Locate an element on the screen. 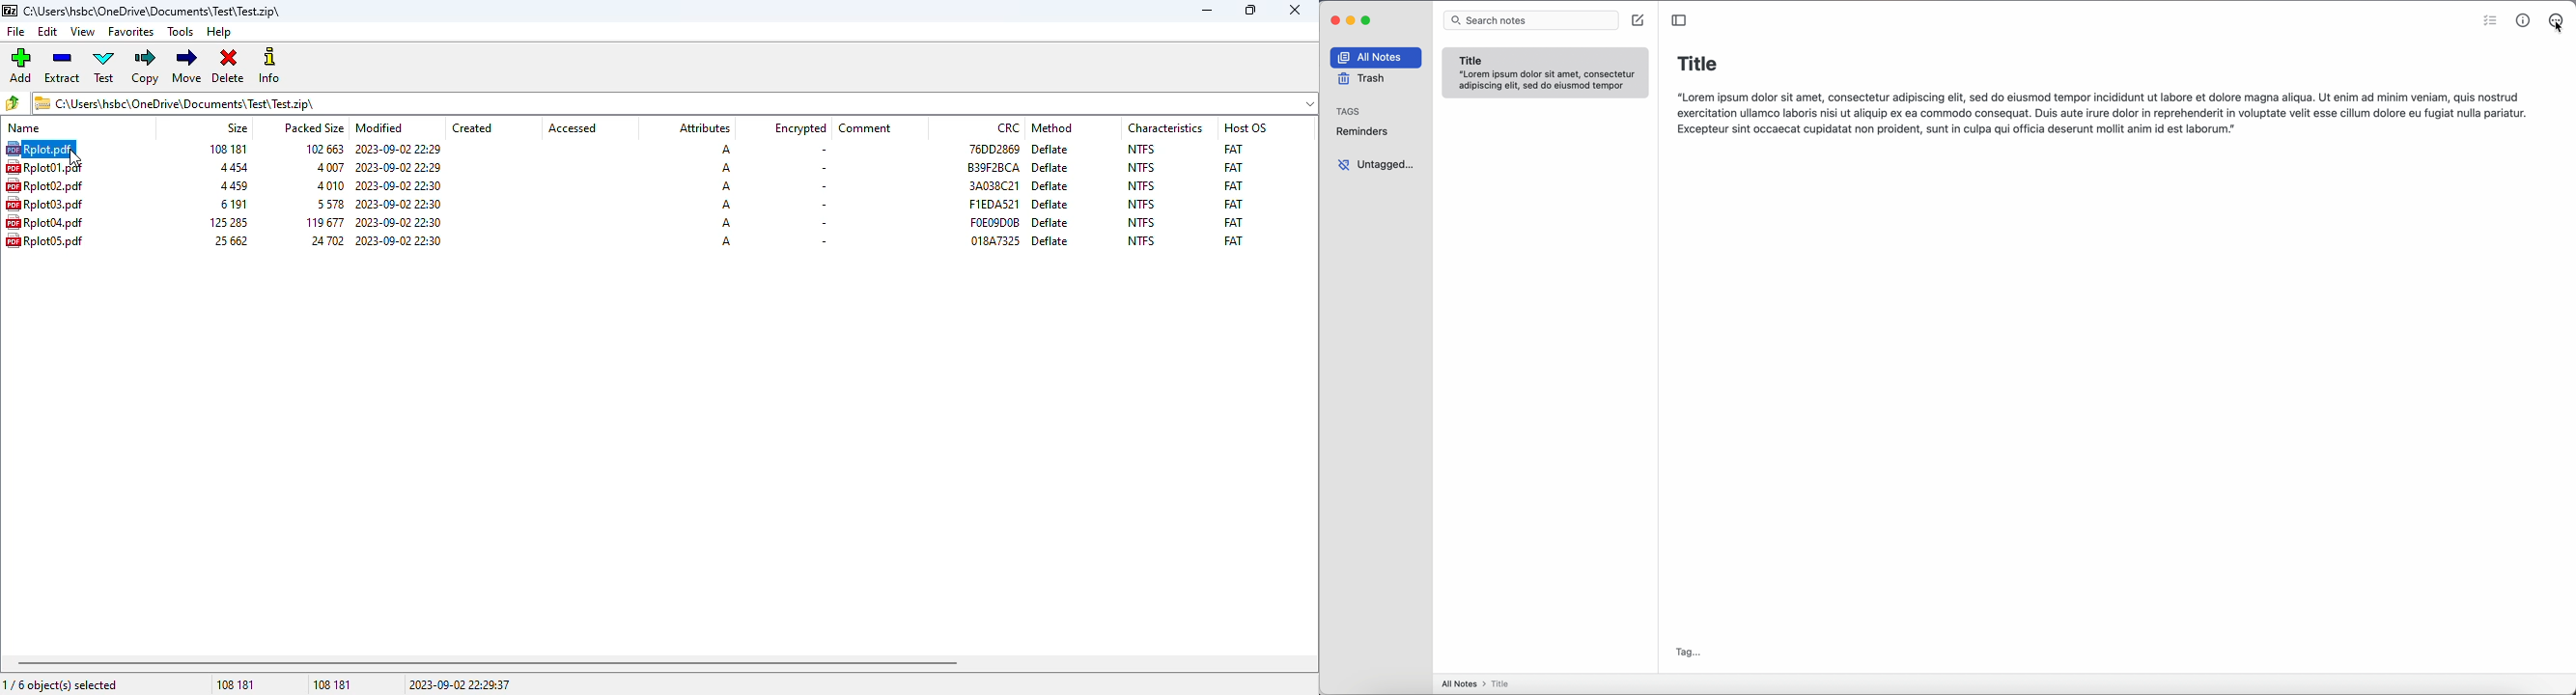 The image size is (2576, 700). horizontal scroll bar is located at coordinates (488, 663).